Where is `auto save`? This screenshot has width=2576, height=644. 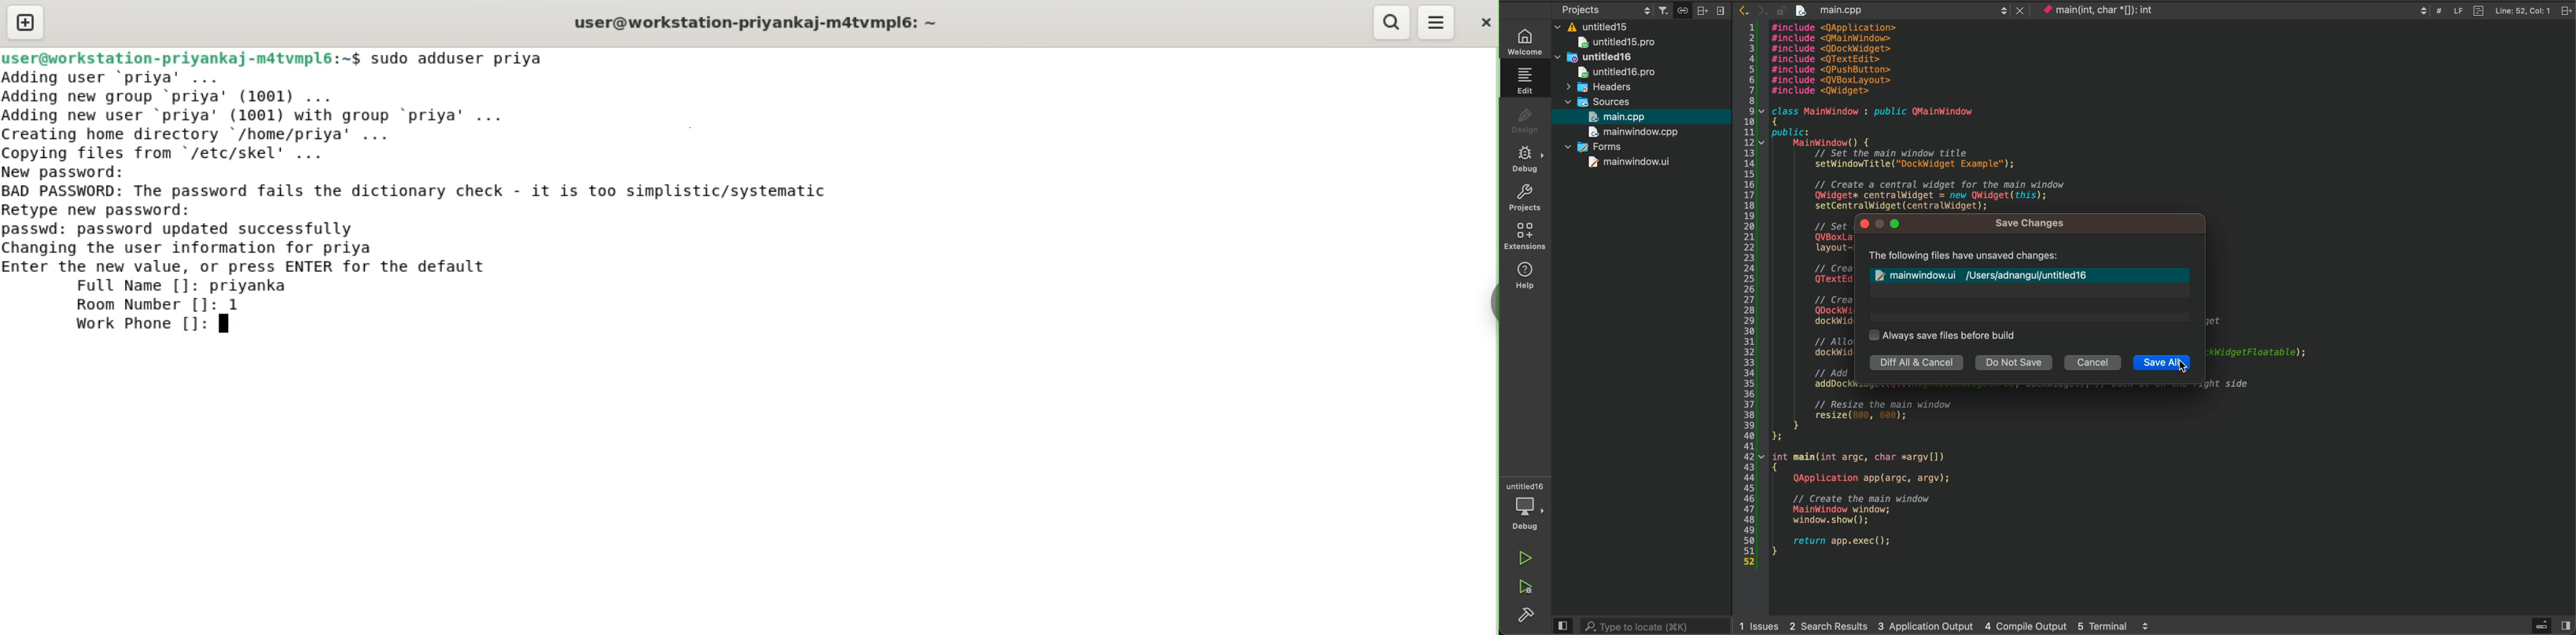
auto save is located at coordinates (1948, 337).